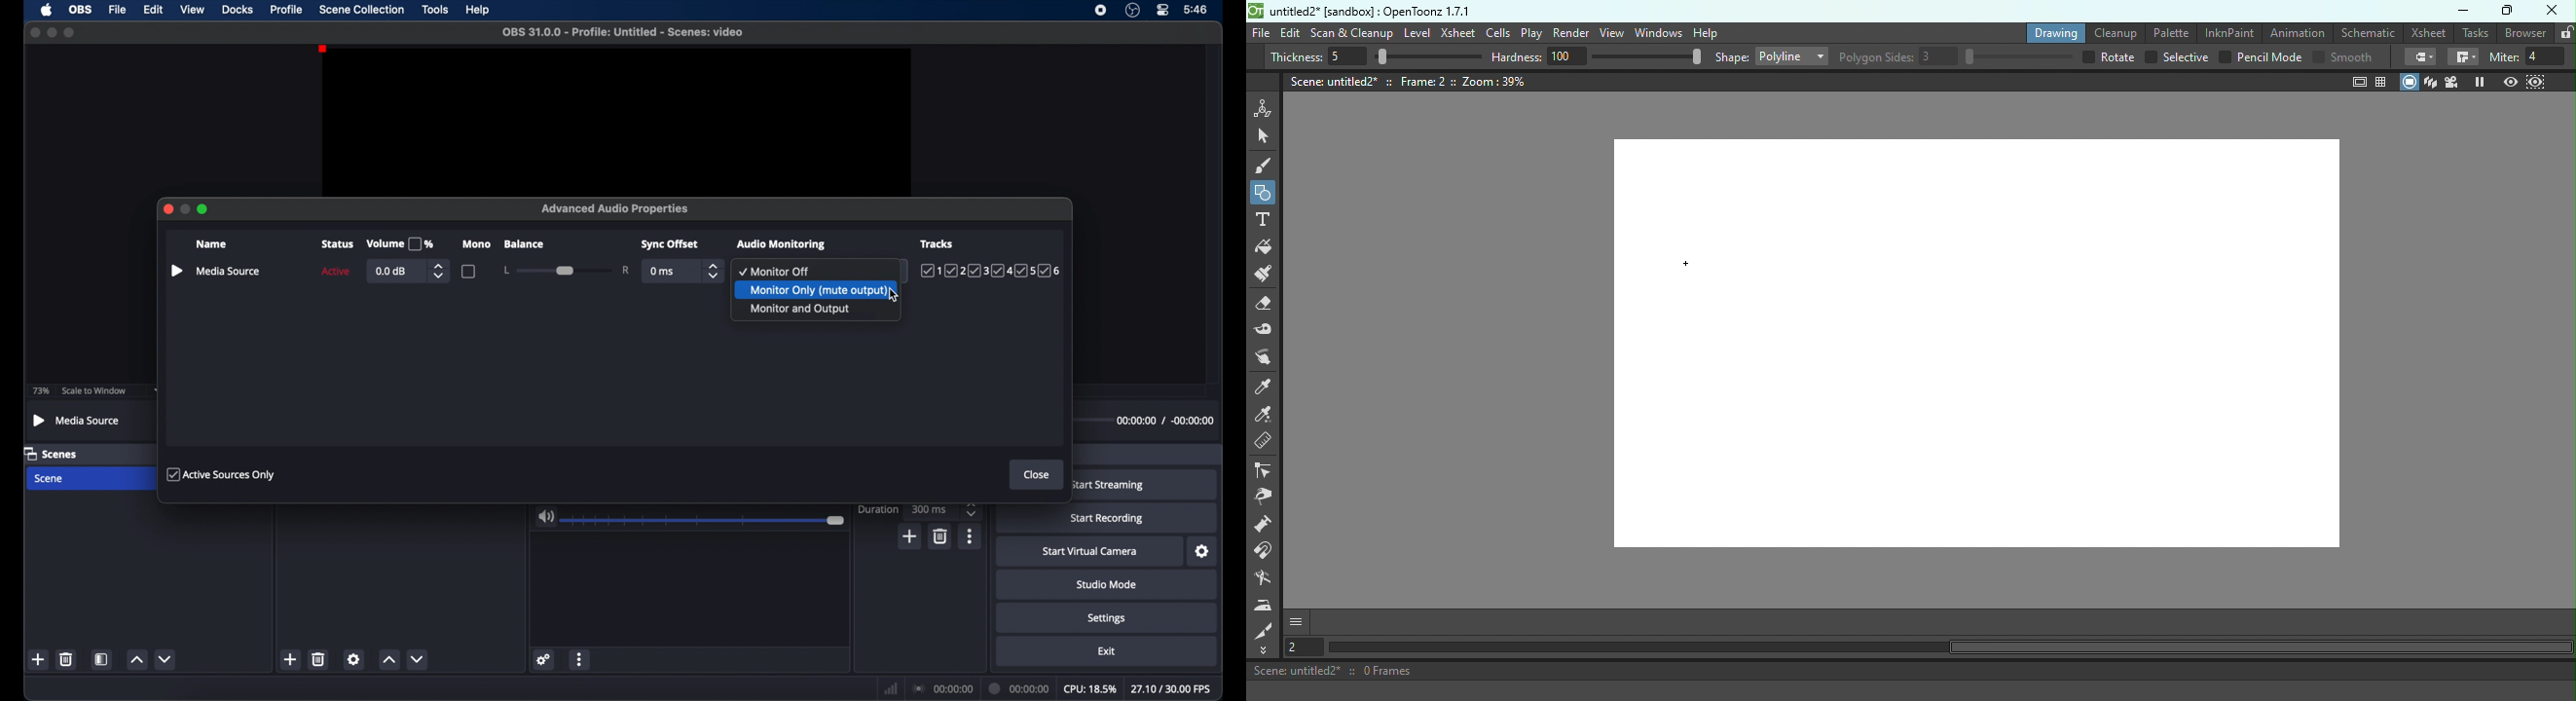 Image resolution: width=2576 pixels, height=728 pixels. I want to click on scene, so click(50, 479).